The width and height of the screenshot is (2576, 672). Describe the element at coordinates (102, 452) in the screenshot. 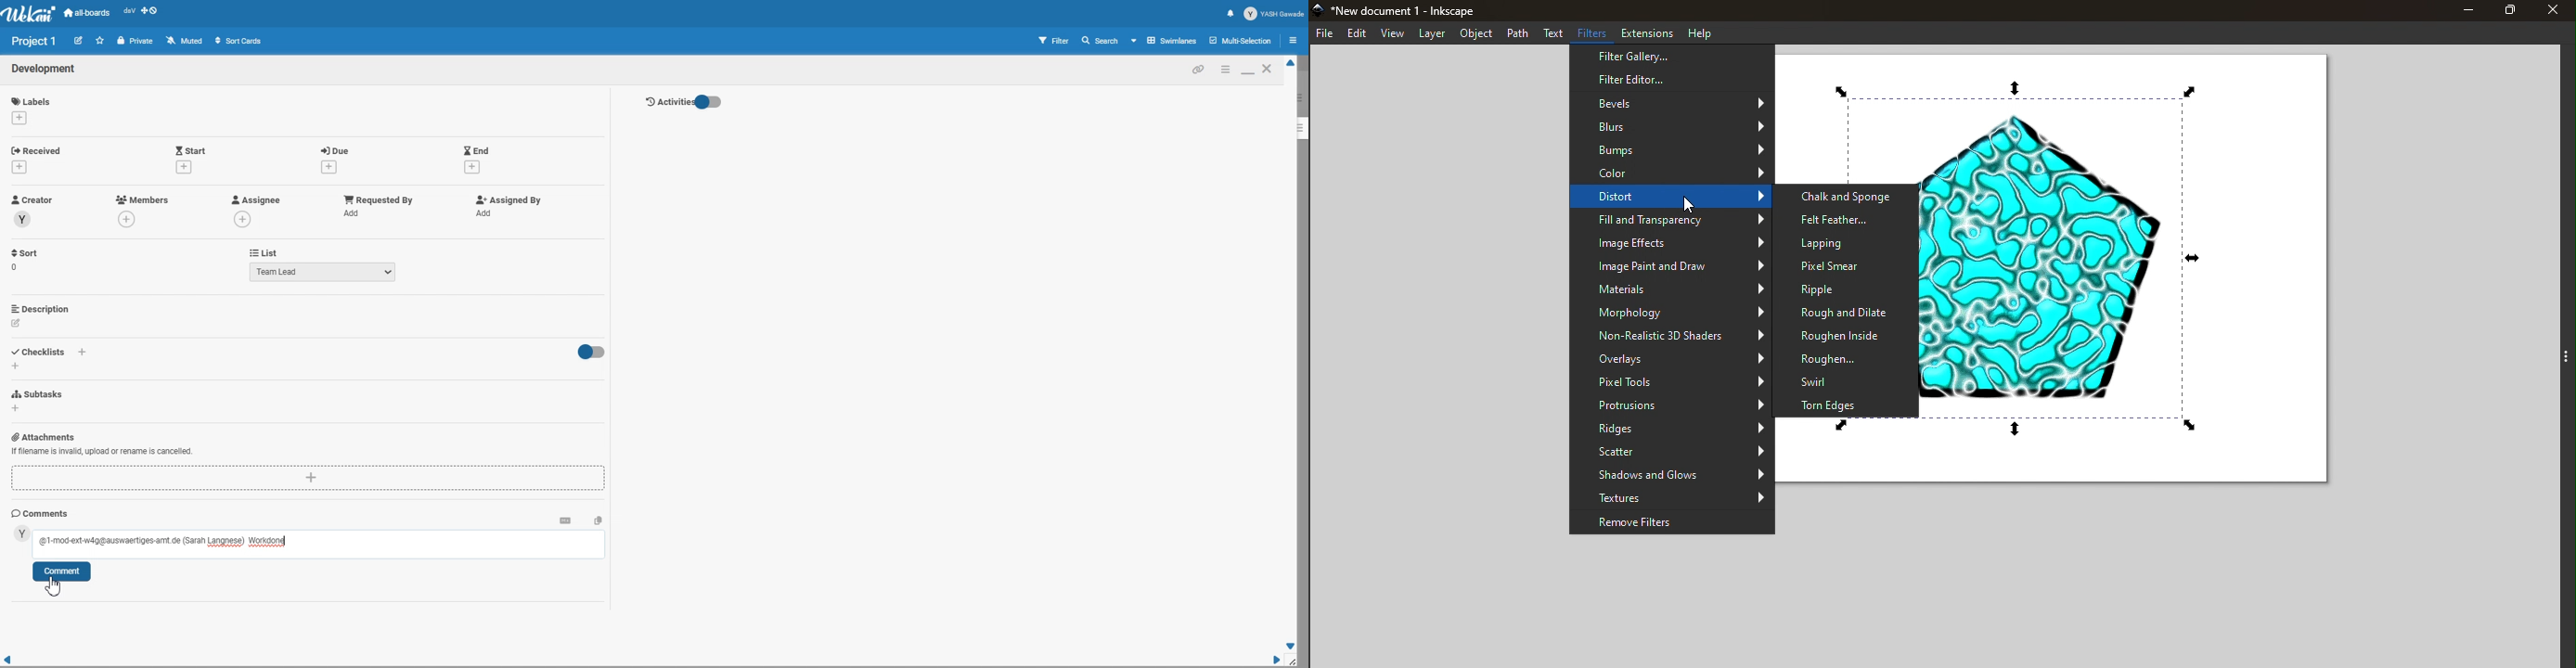

I see `Add Attachments` at that location.